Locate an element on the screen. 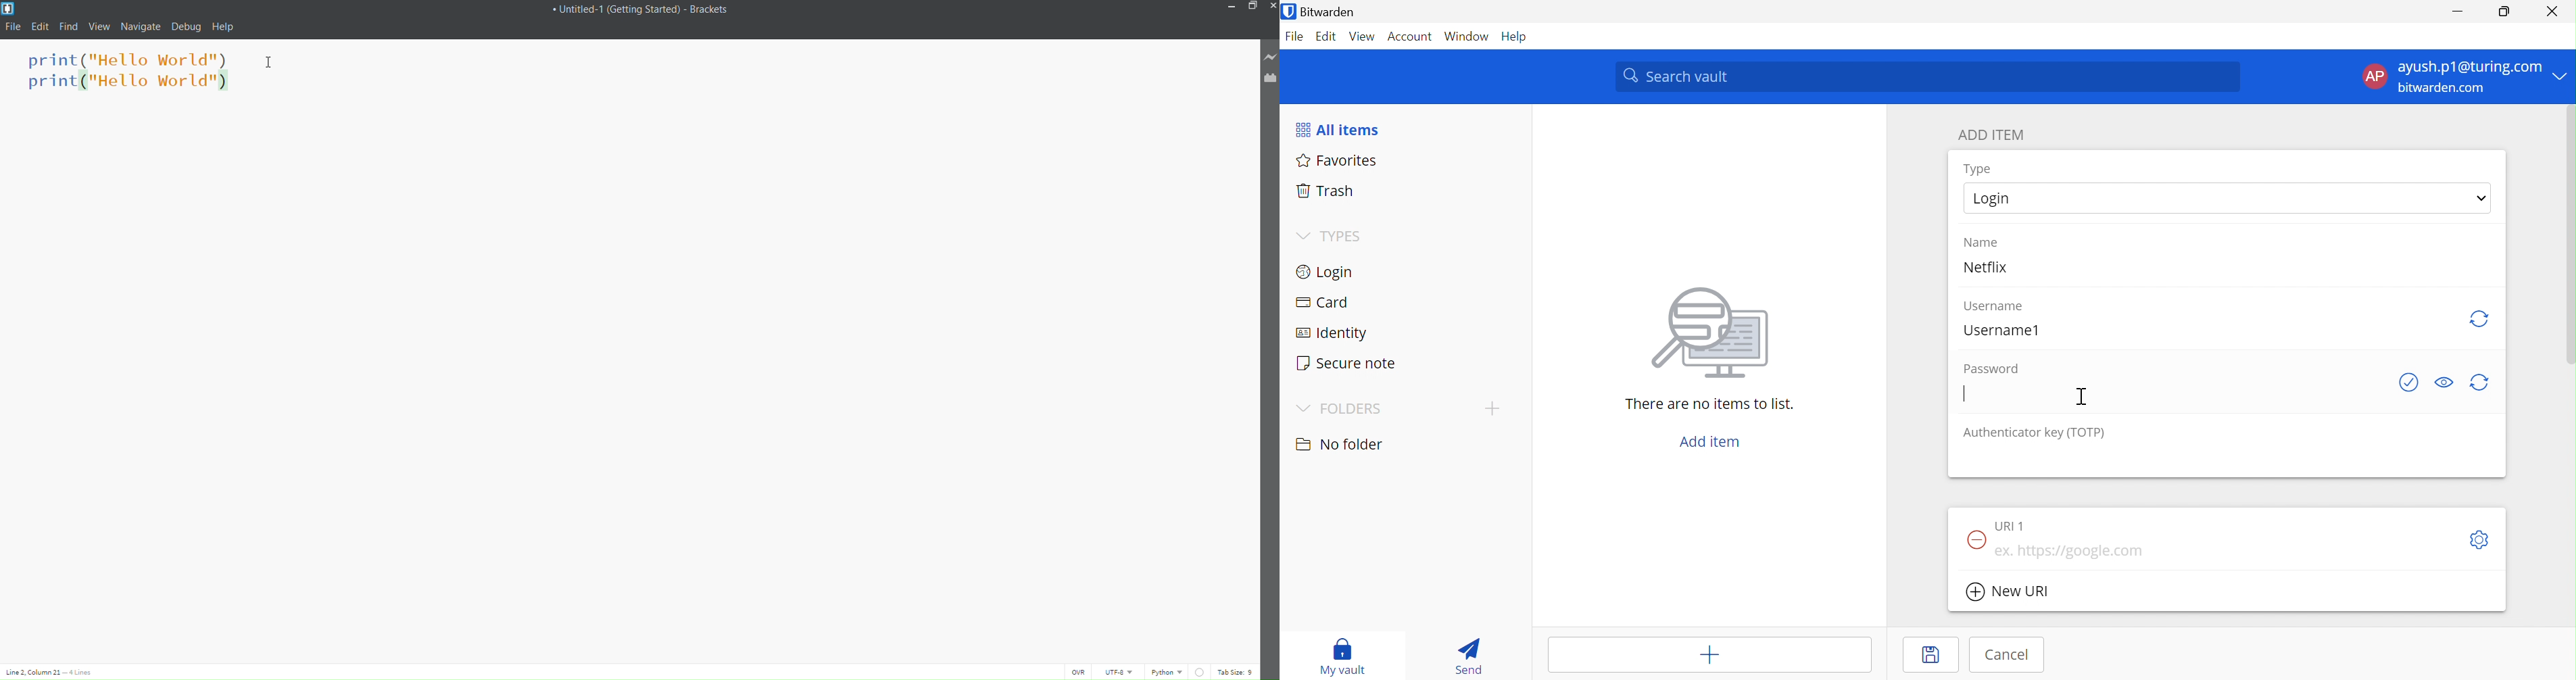  Password is located at coordinates (1989, 368).